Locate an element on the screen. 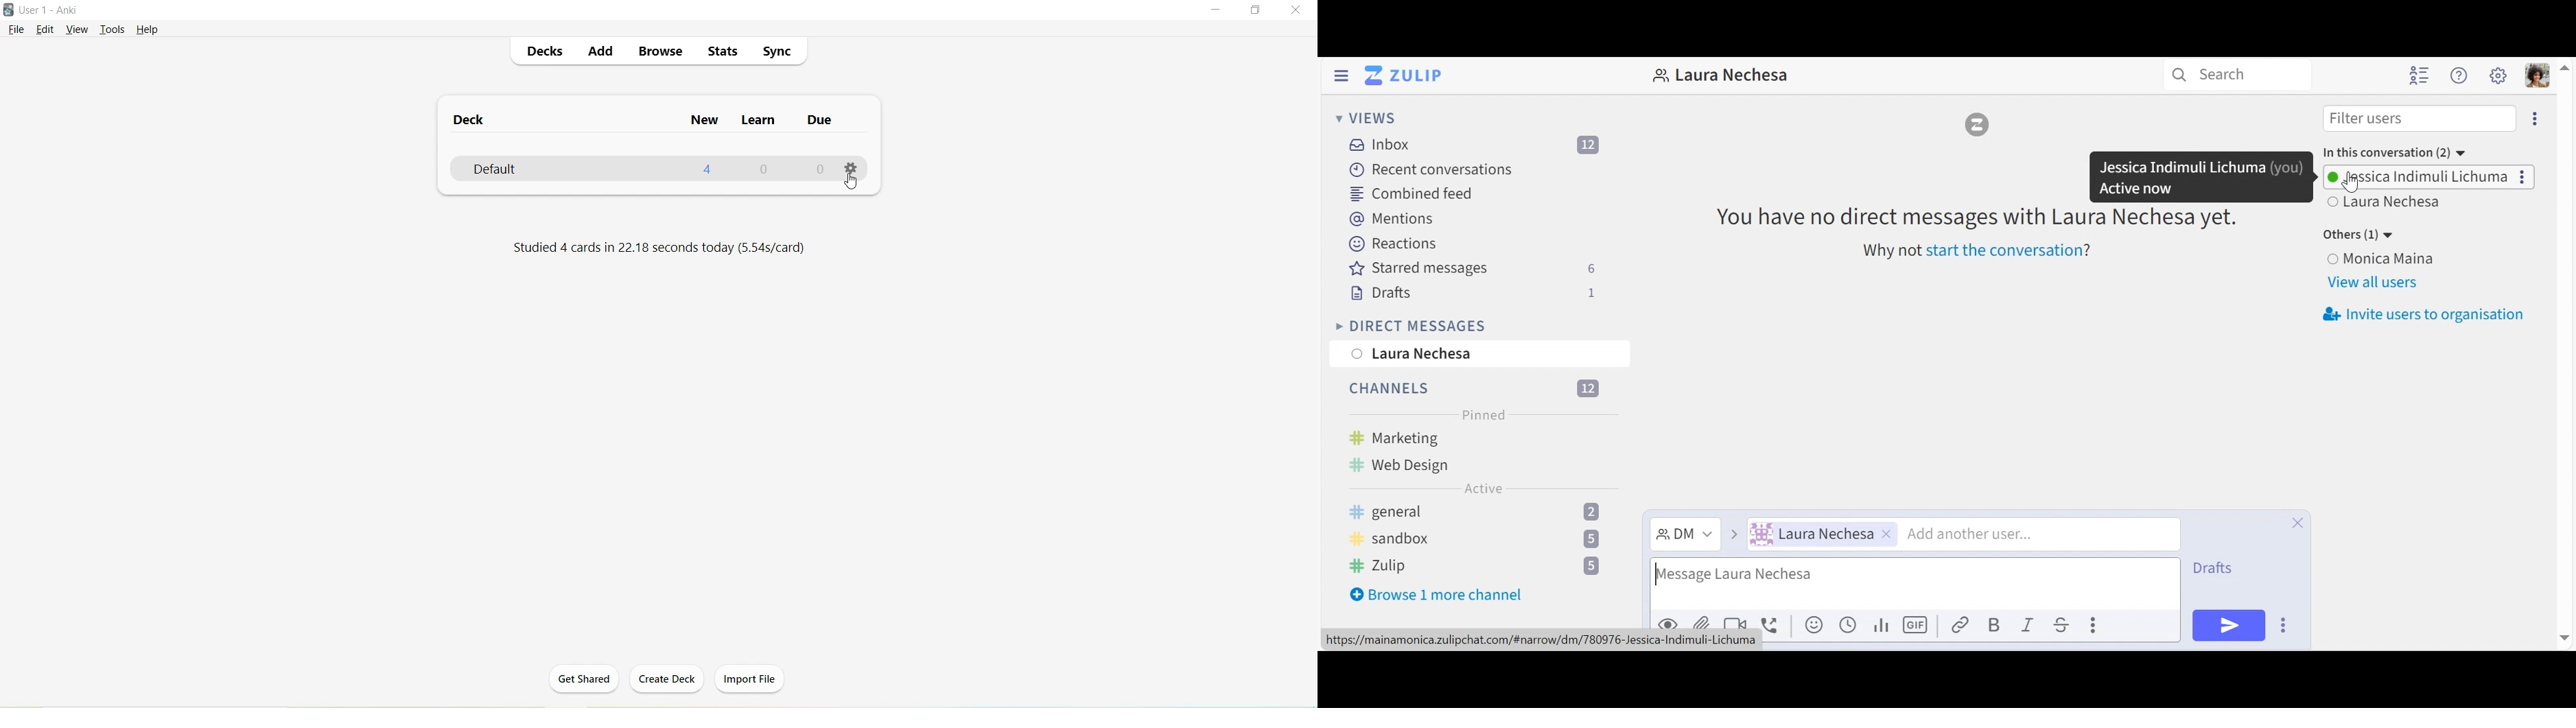 The image size is (2576, 728). Browse is located at coordinates (661, 52).